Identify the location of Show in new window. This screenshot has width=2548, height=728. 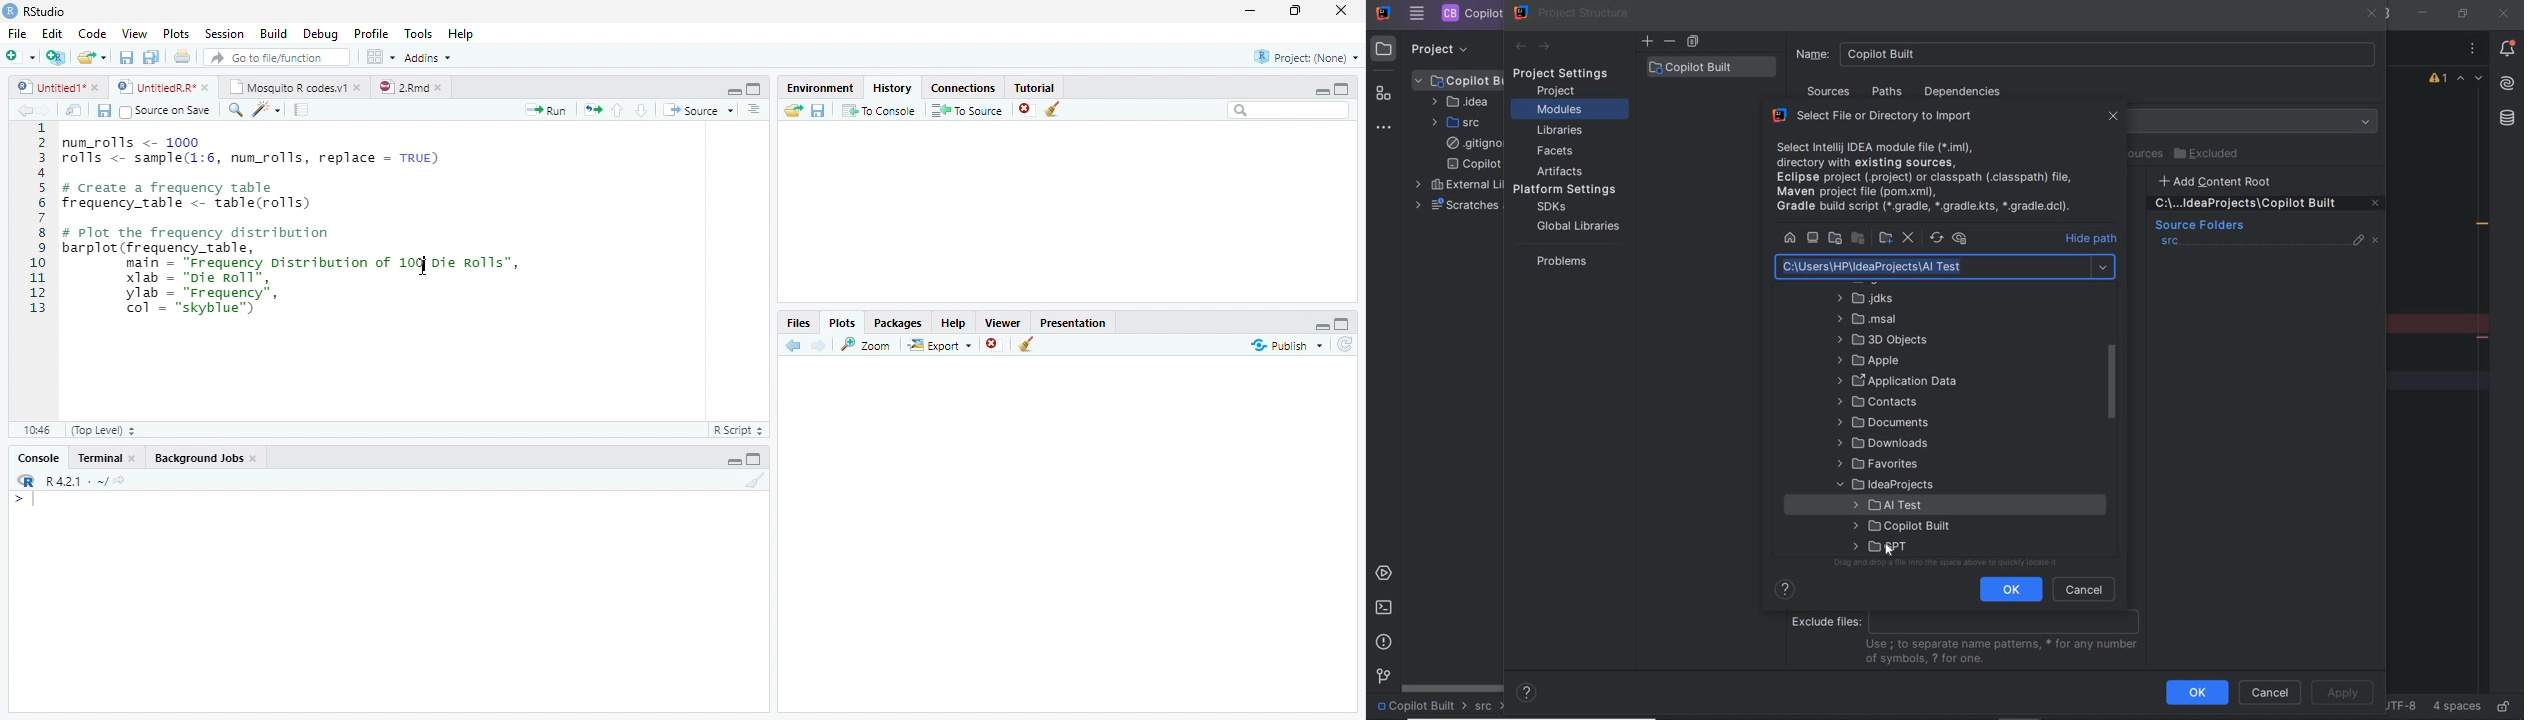
(76, 110).